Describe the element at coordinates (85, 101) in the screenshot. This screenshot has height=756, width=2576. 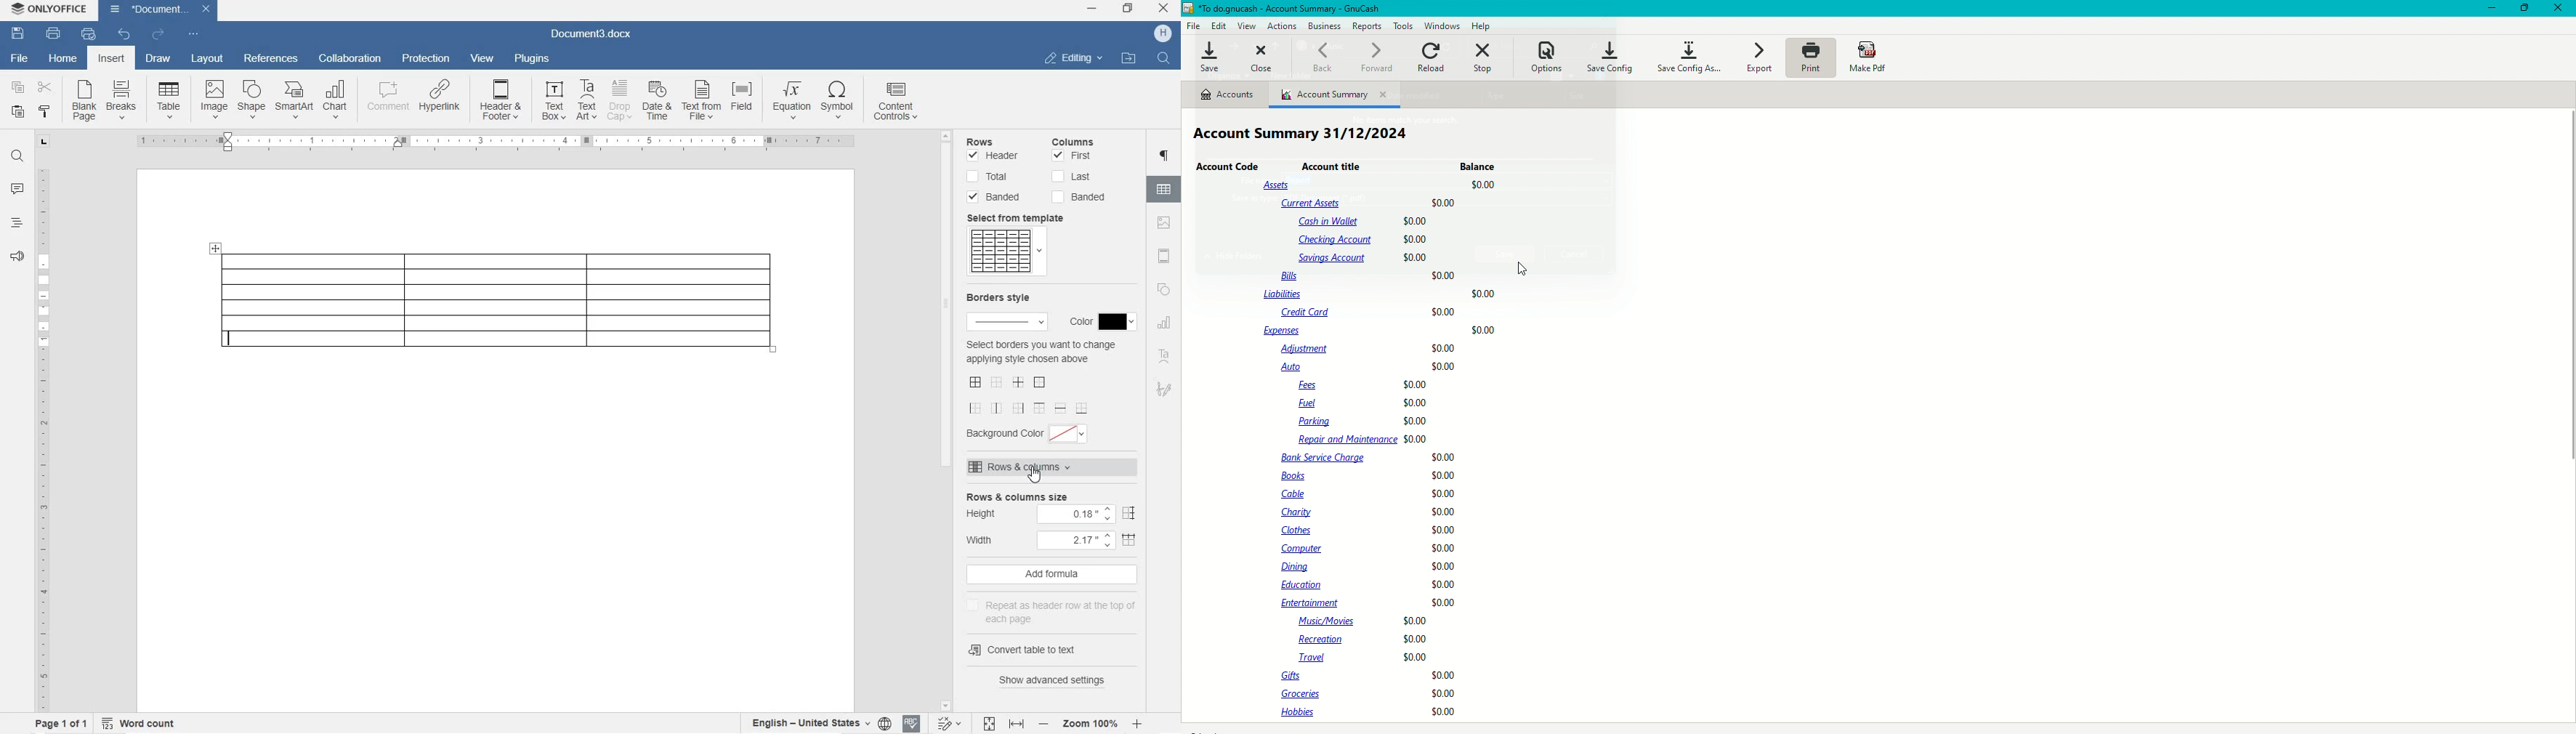
I see `BLANK PAGE` at that location.